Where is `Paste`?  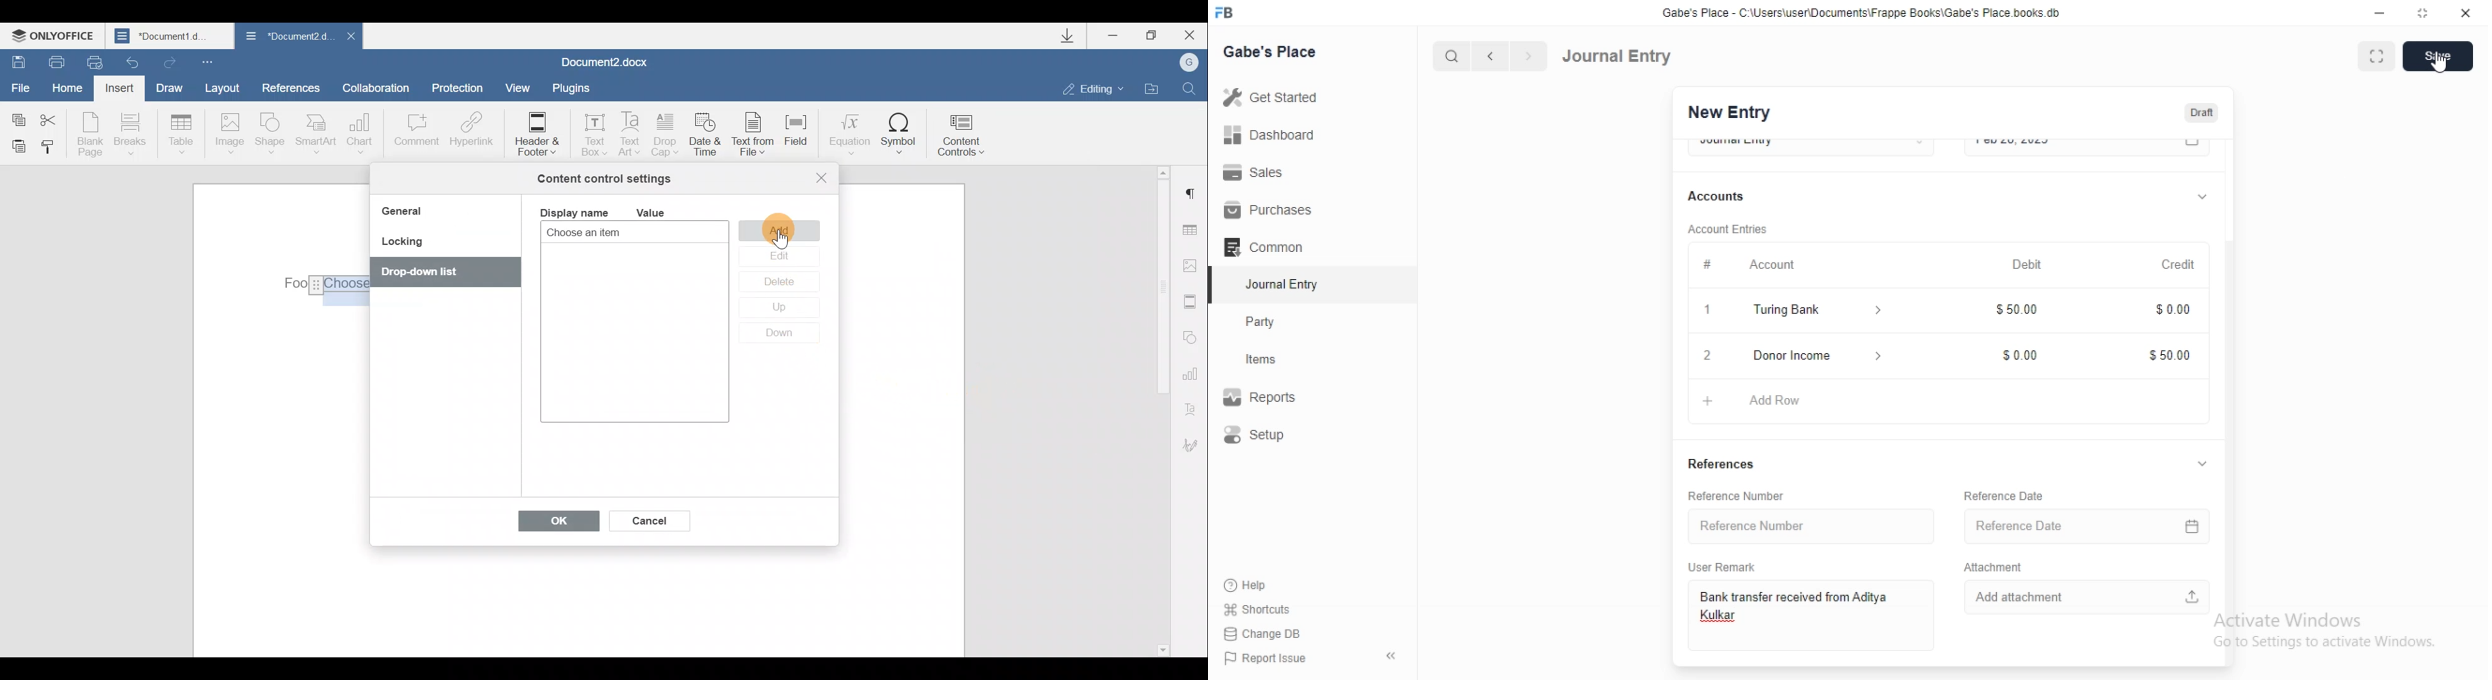 Paste is located at coordinates (14, 145).